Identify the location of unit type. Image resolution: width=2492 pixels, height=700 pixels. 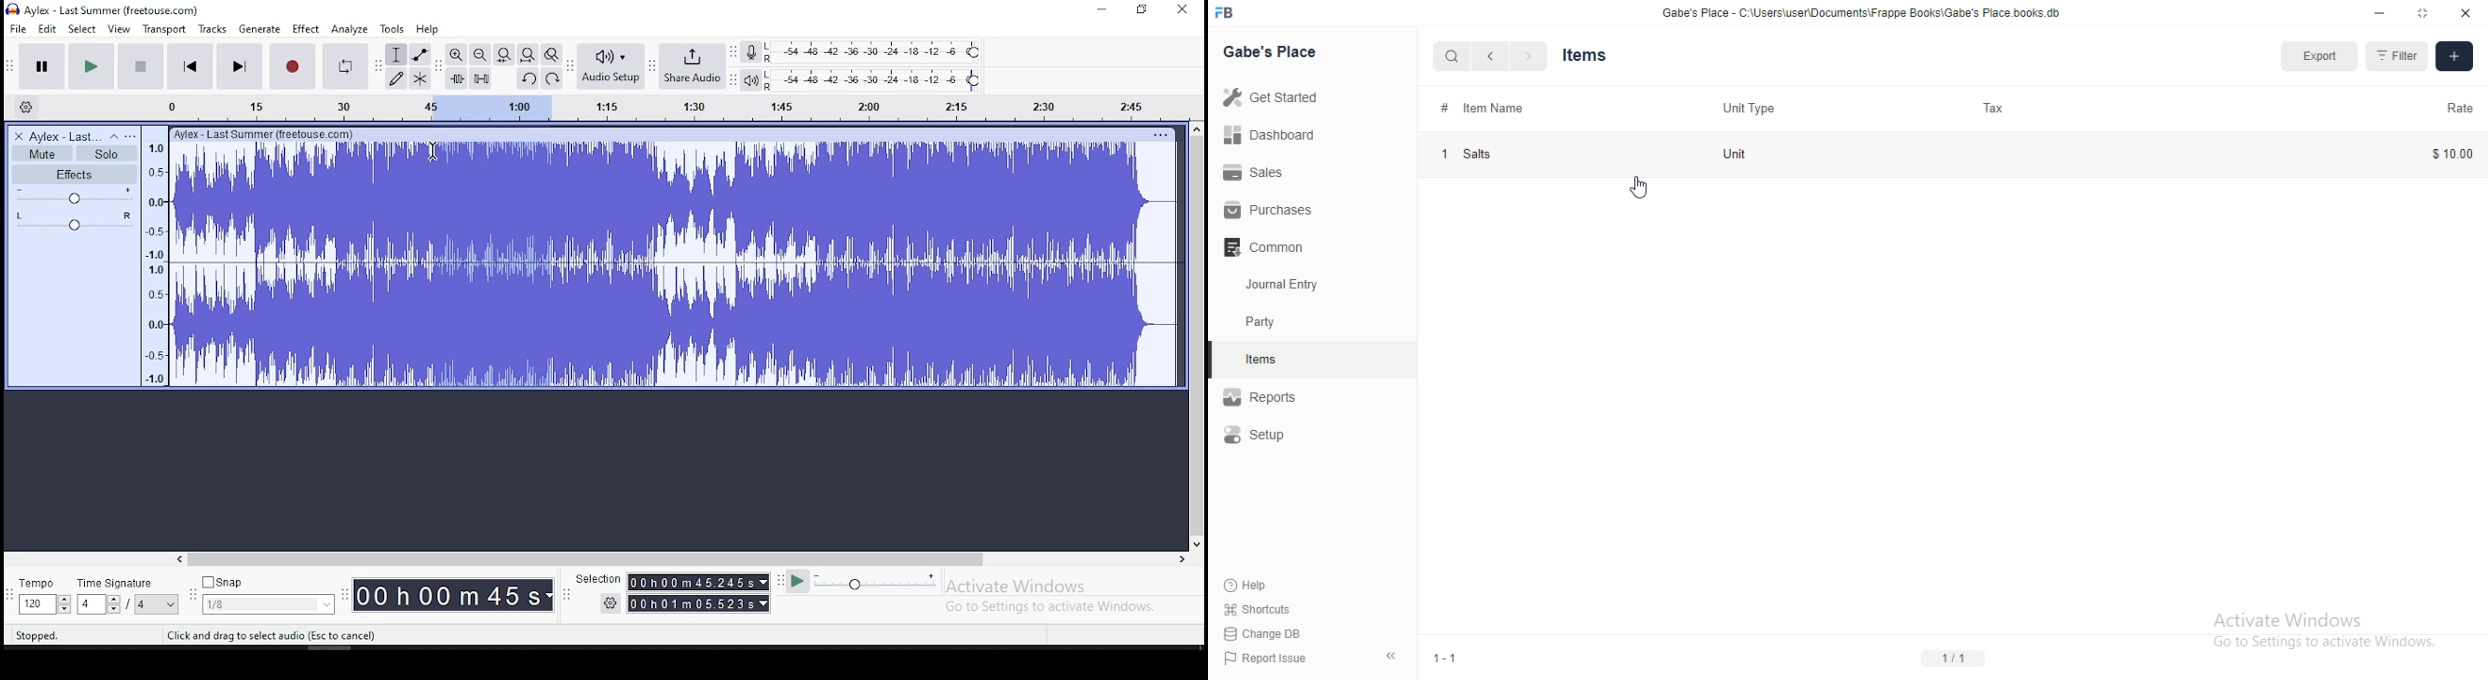
(1749, 105).